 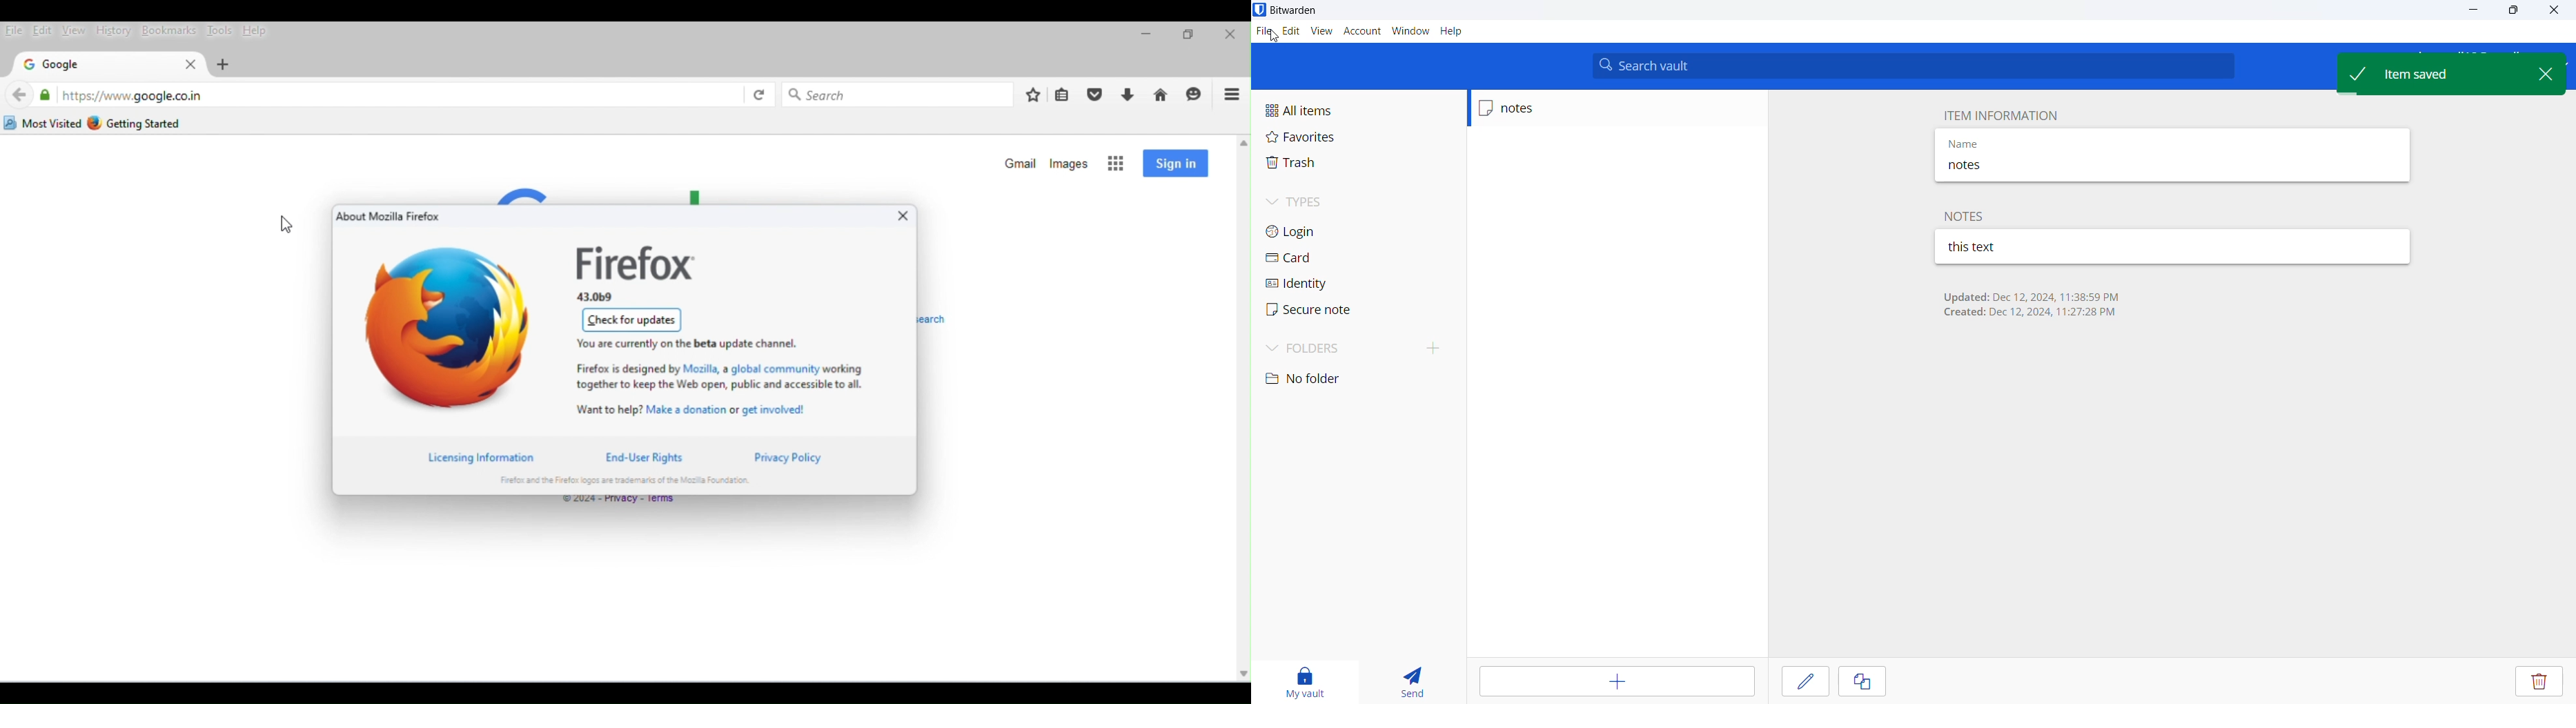 What do you see at coordinates (1323, 110) in the screenshot?
I see `all items` at bounding box center [1323, 110].